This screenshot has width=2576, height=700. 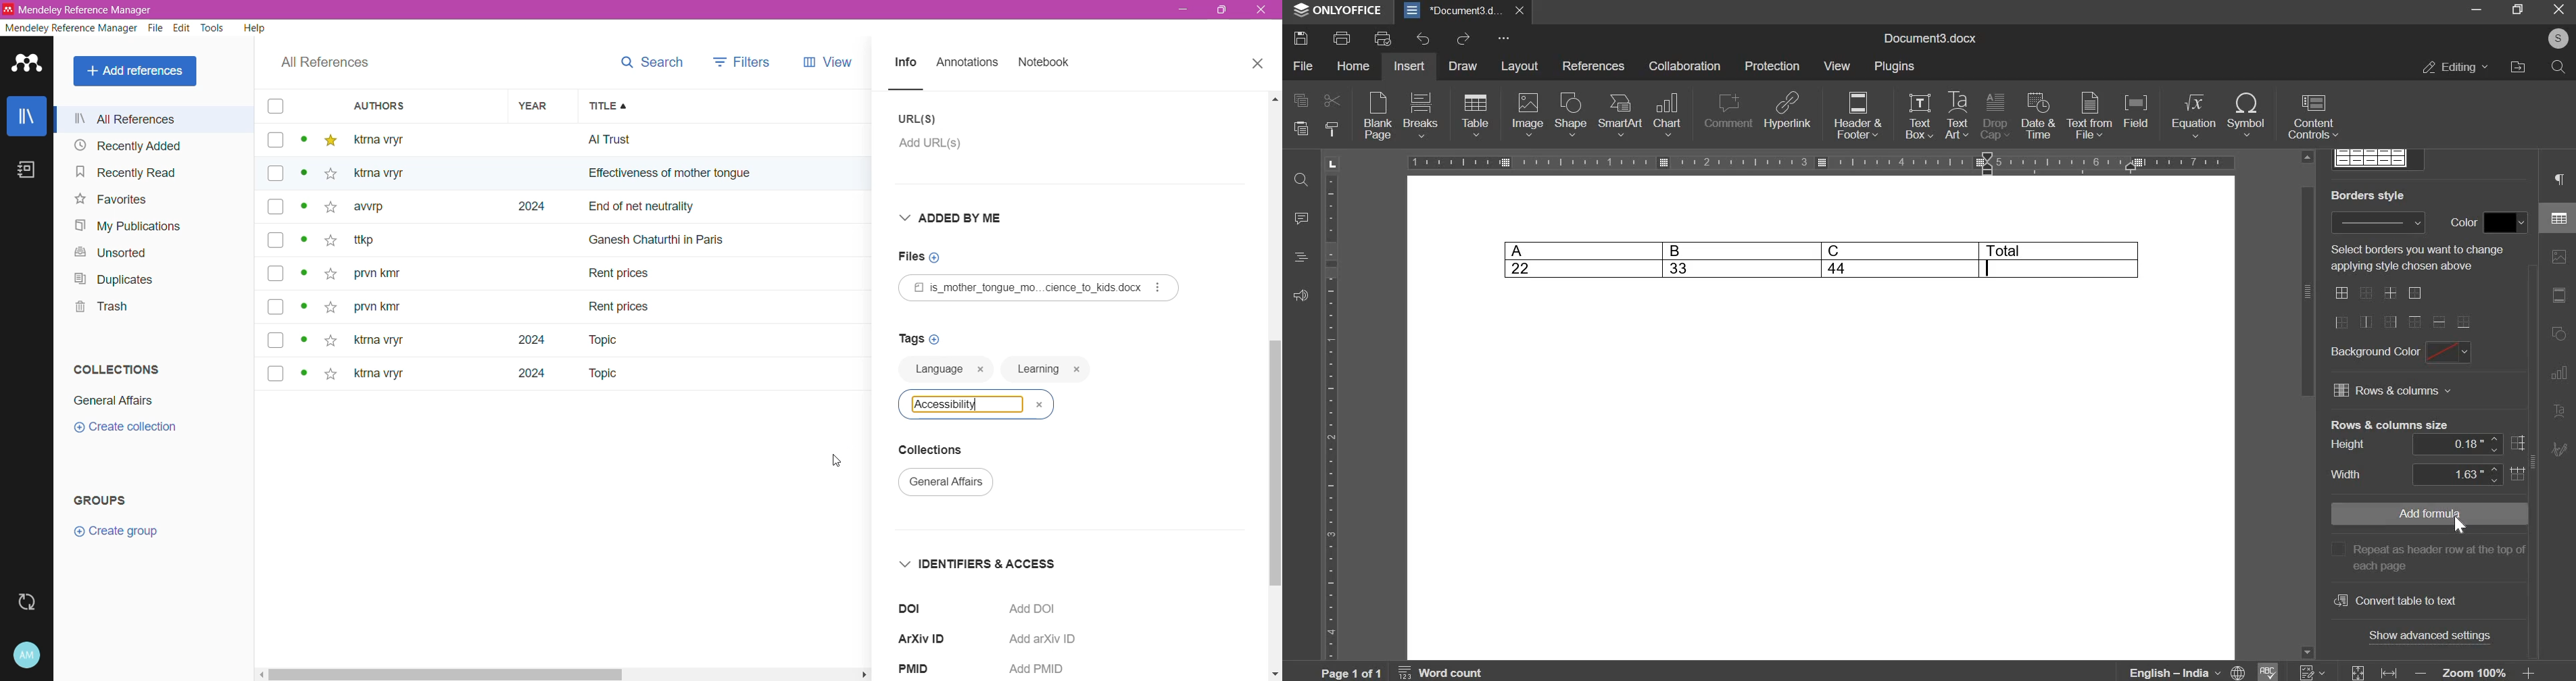 What do you see at coordinates (837, 62) in the screenshot?
I see `views ` at bounding box center [837, 62].